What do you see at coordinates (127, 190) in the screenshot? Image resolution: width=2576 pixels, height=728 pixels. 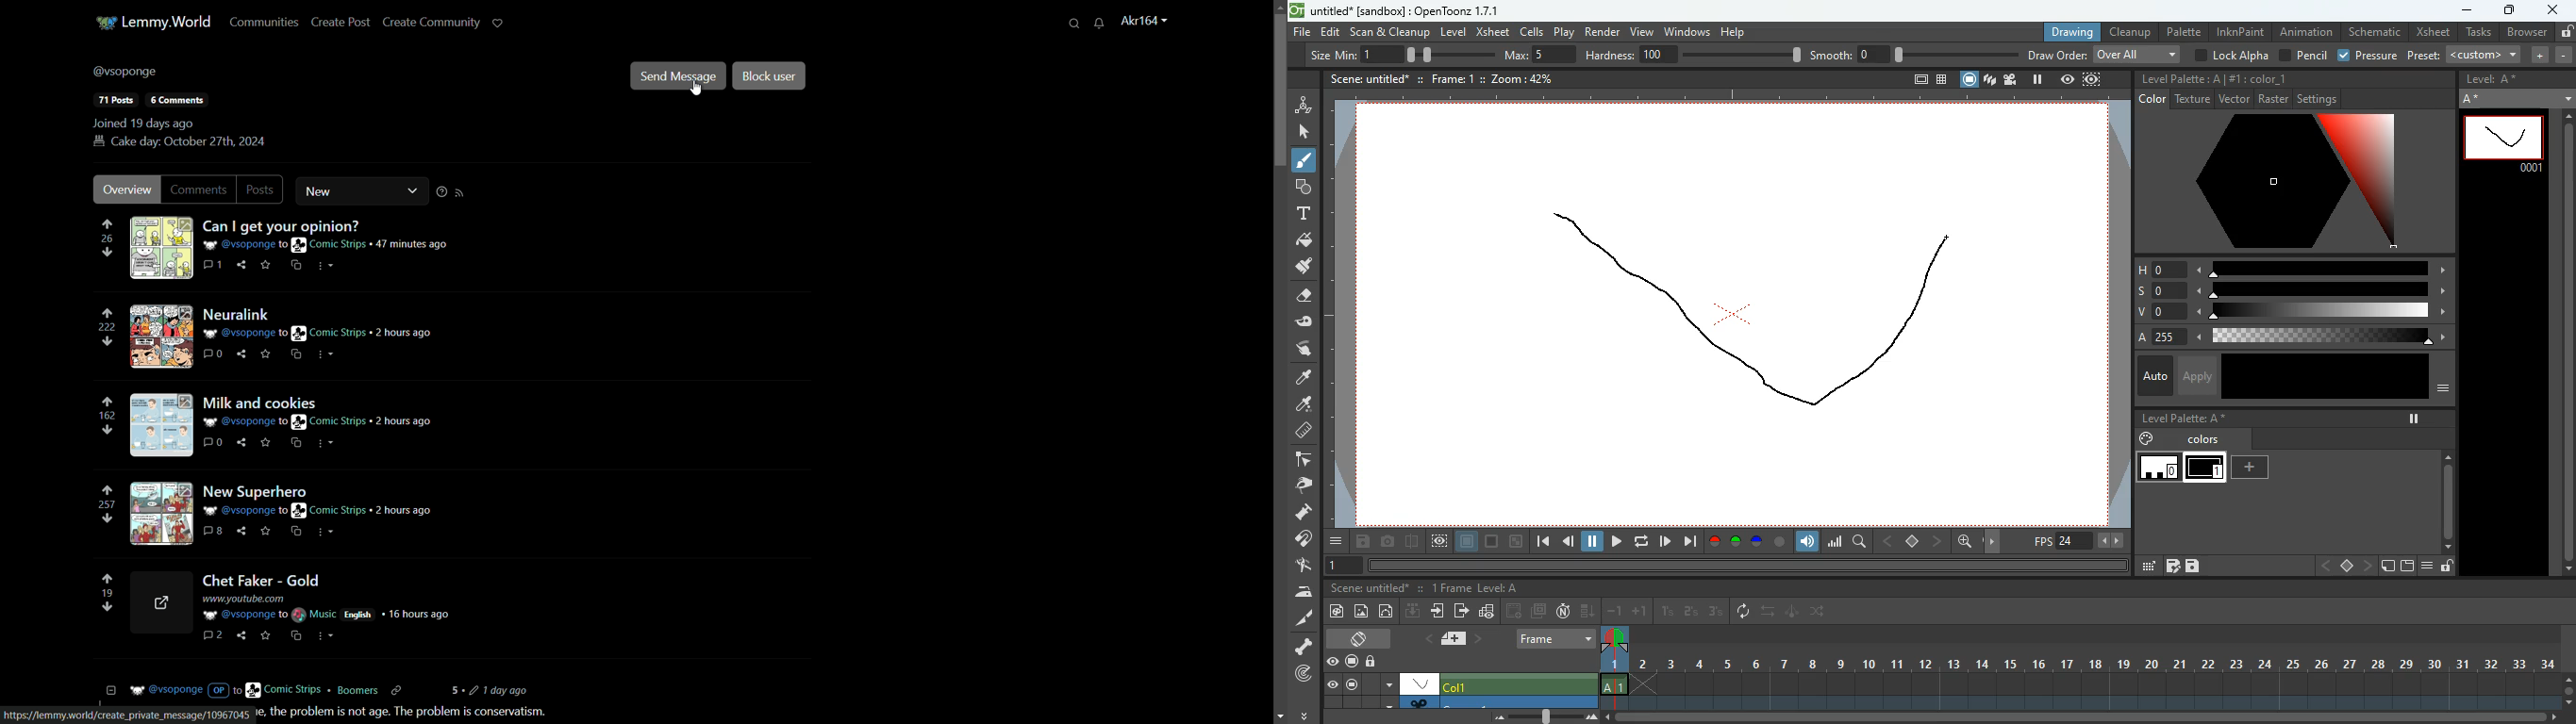 I see `overview` at bounding box center [127, 190].